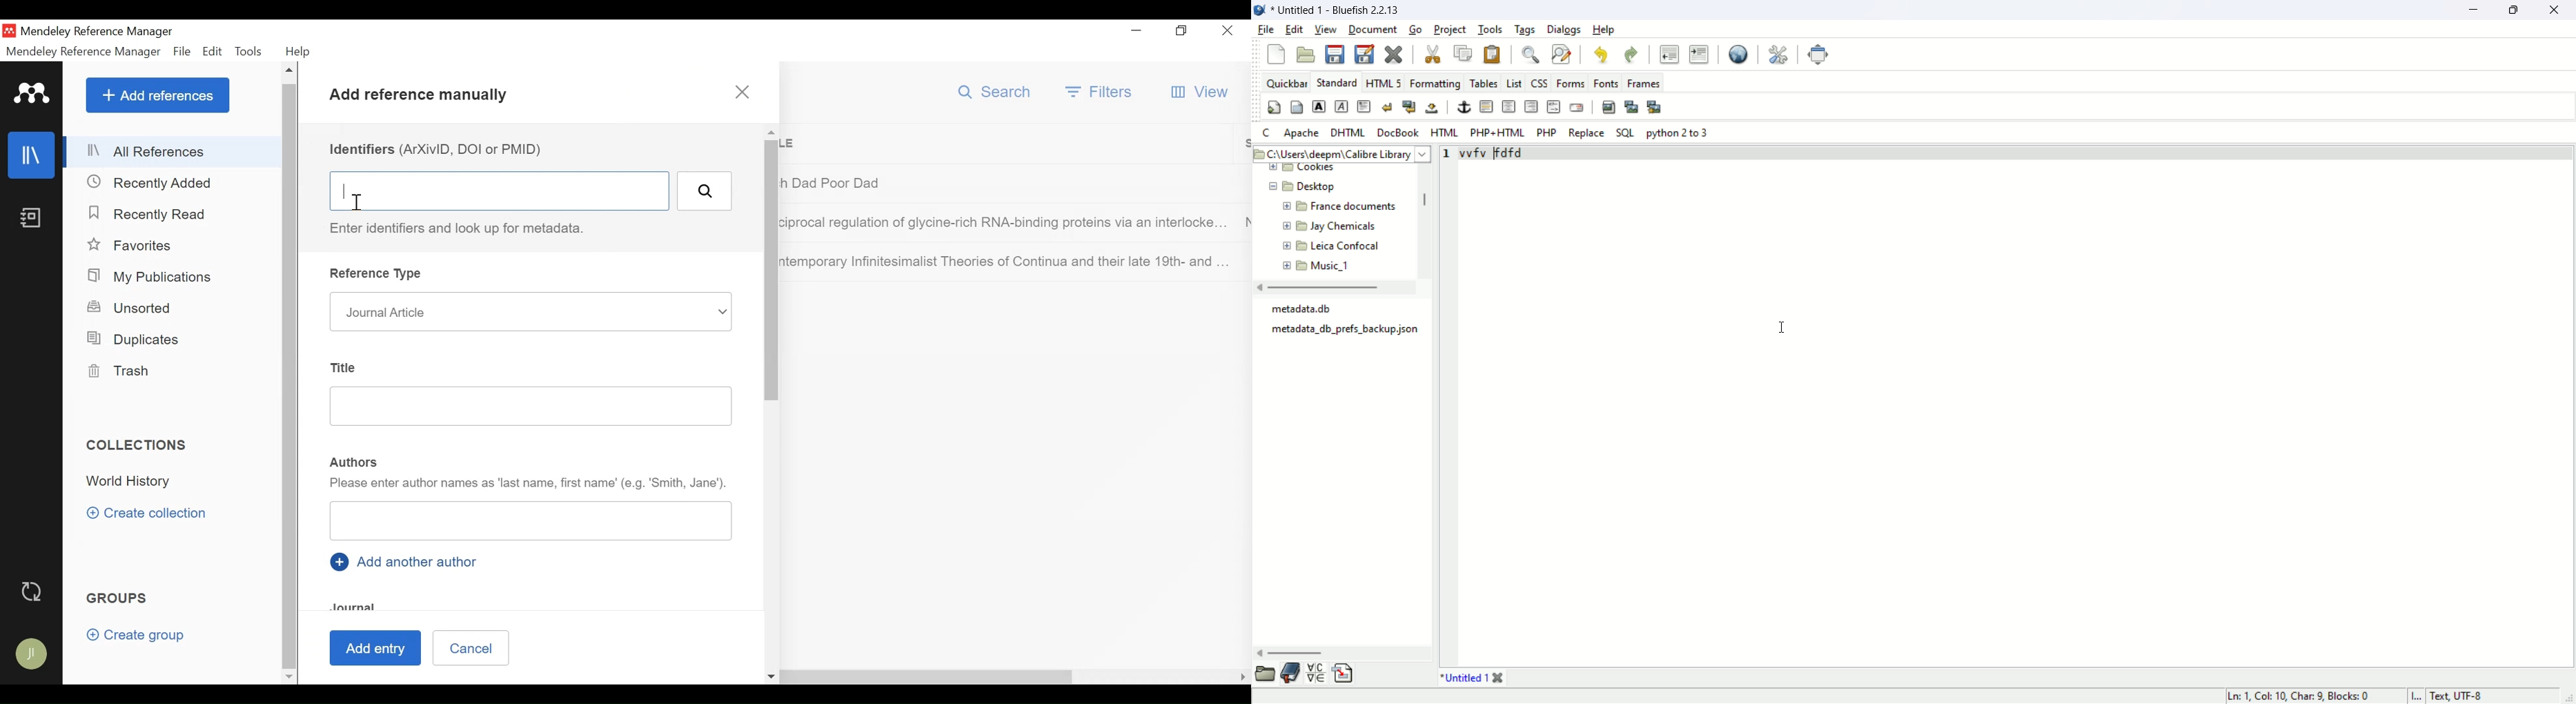 Image resolution: width=2576 pixels, height=728 pixels. What do you see at coordinates (1341, 106) in the screenshot?
I see `emphasis` at bounding box center [1341, 106].